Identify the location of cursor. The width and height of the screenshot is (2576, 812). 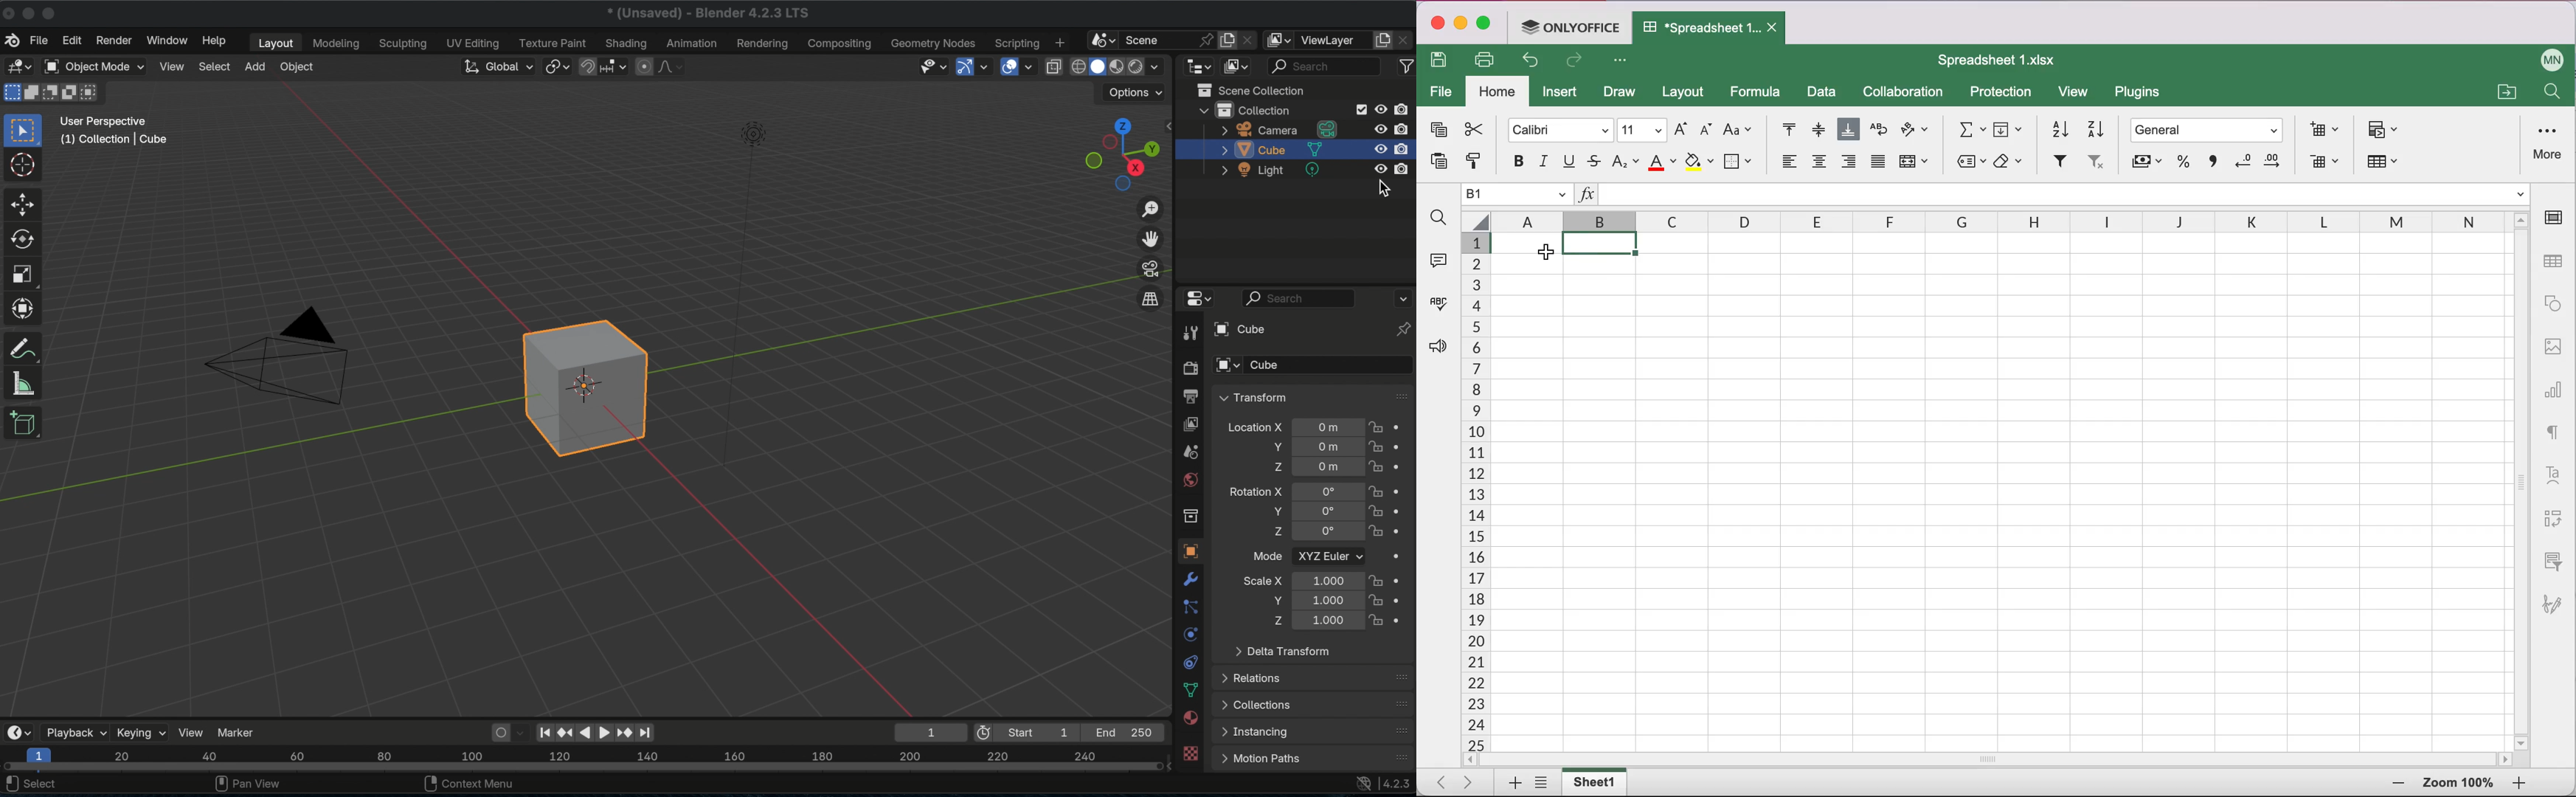
(21, 165).